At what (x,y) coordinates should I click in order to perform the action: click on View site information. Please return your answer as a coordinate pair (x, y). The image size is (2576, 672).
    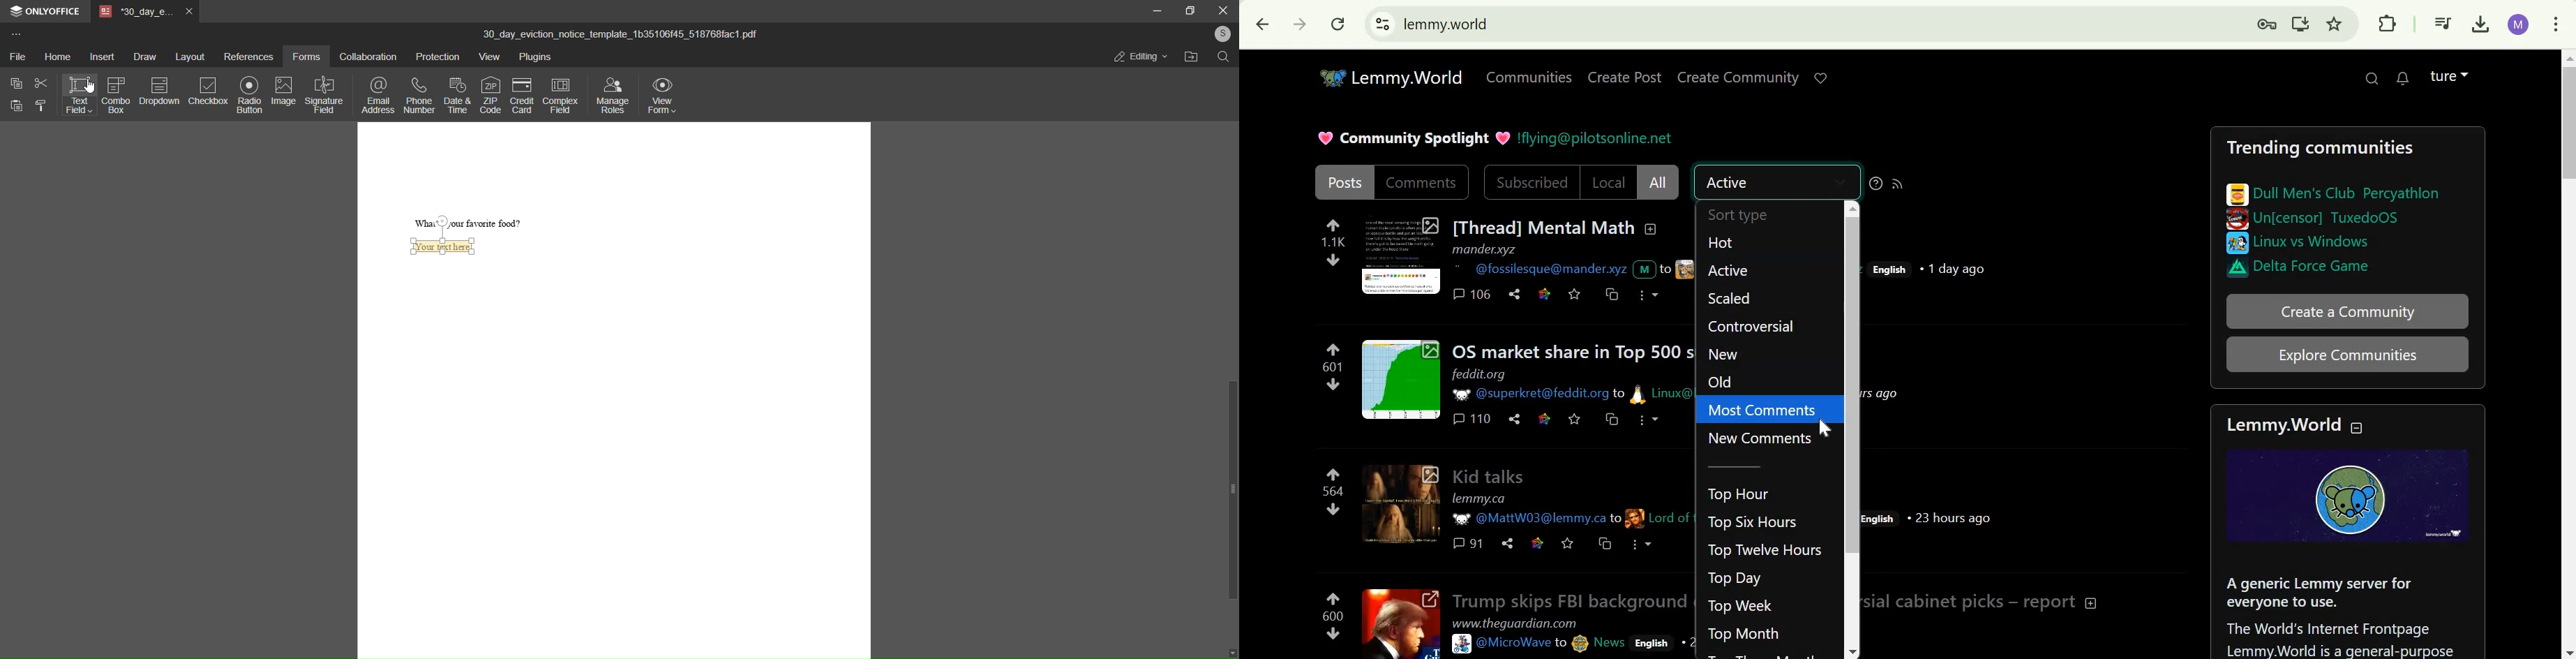
    Looking at the image, I should click on (1382, 23).